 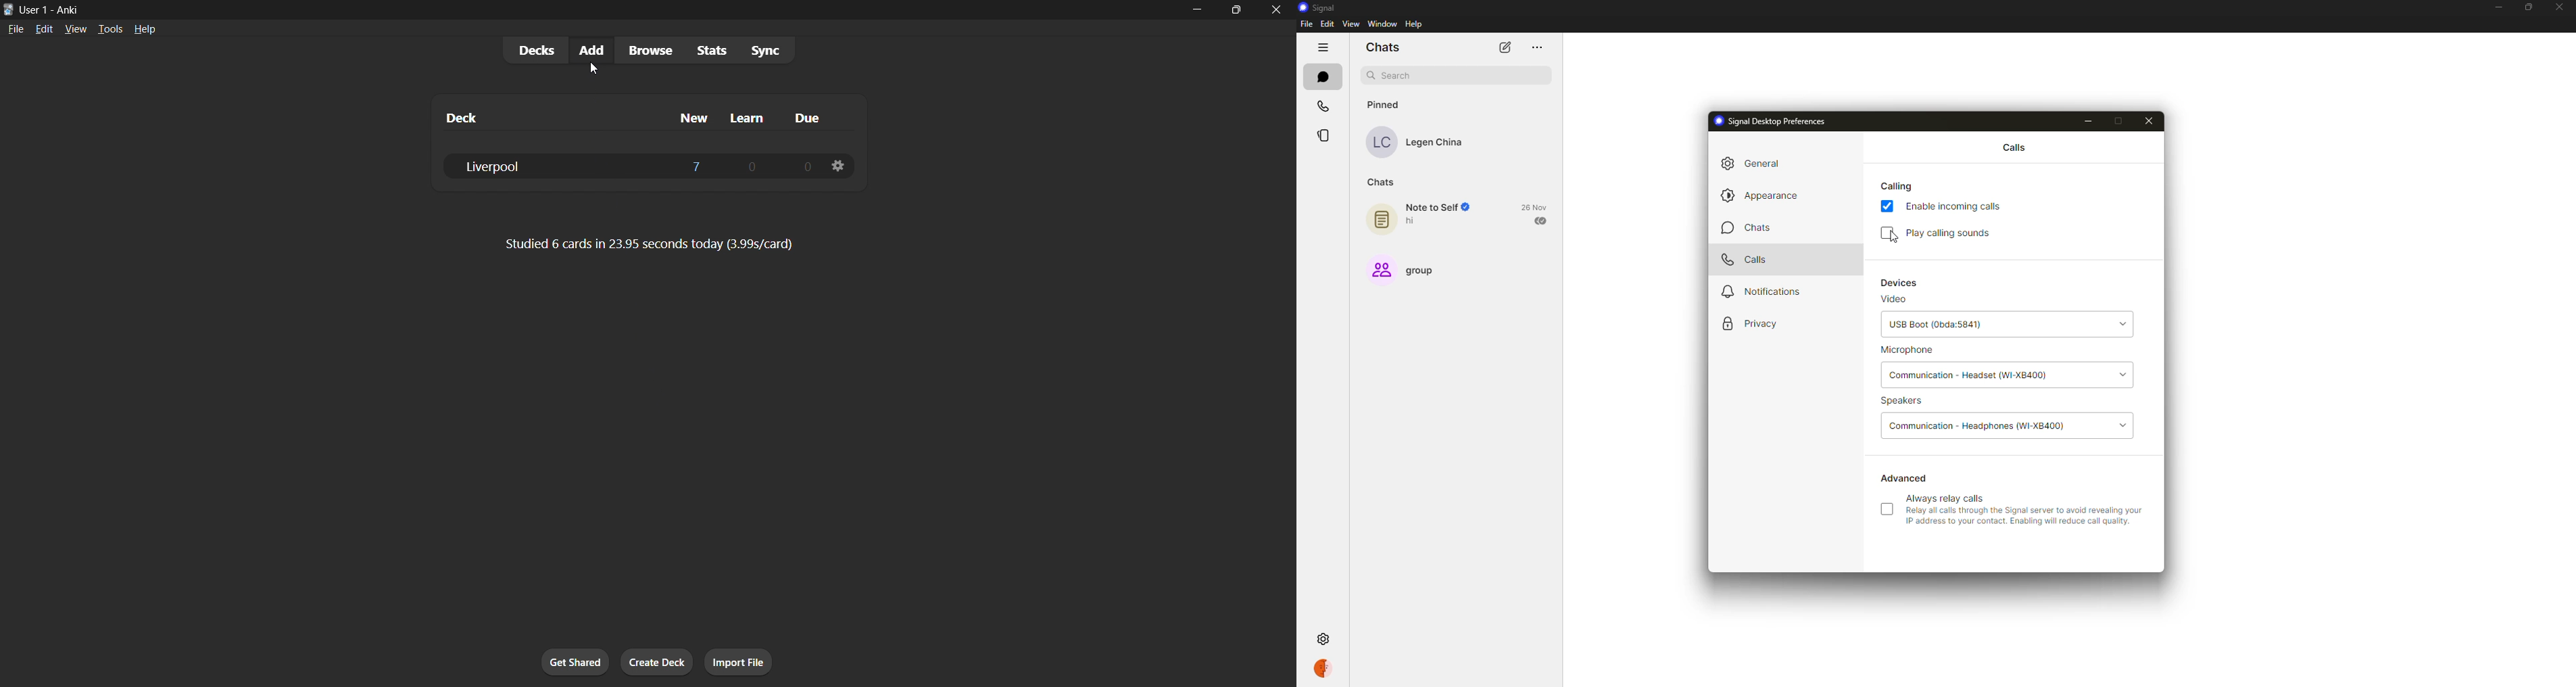 What do you see at coordinates (1957, 207) in the screenshot?
I see `enable incoming calls` at bounding box center [1957, 207].